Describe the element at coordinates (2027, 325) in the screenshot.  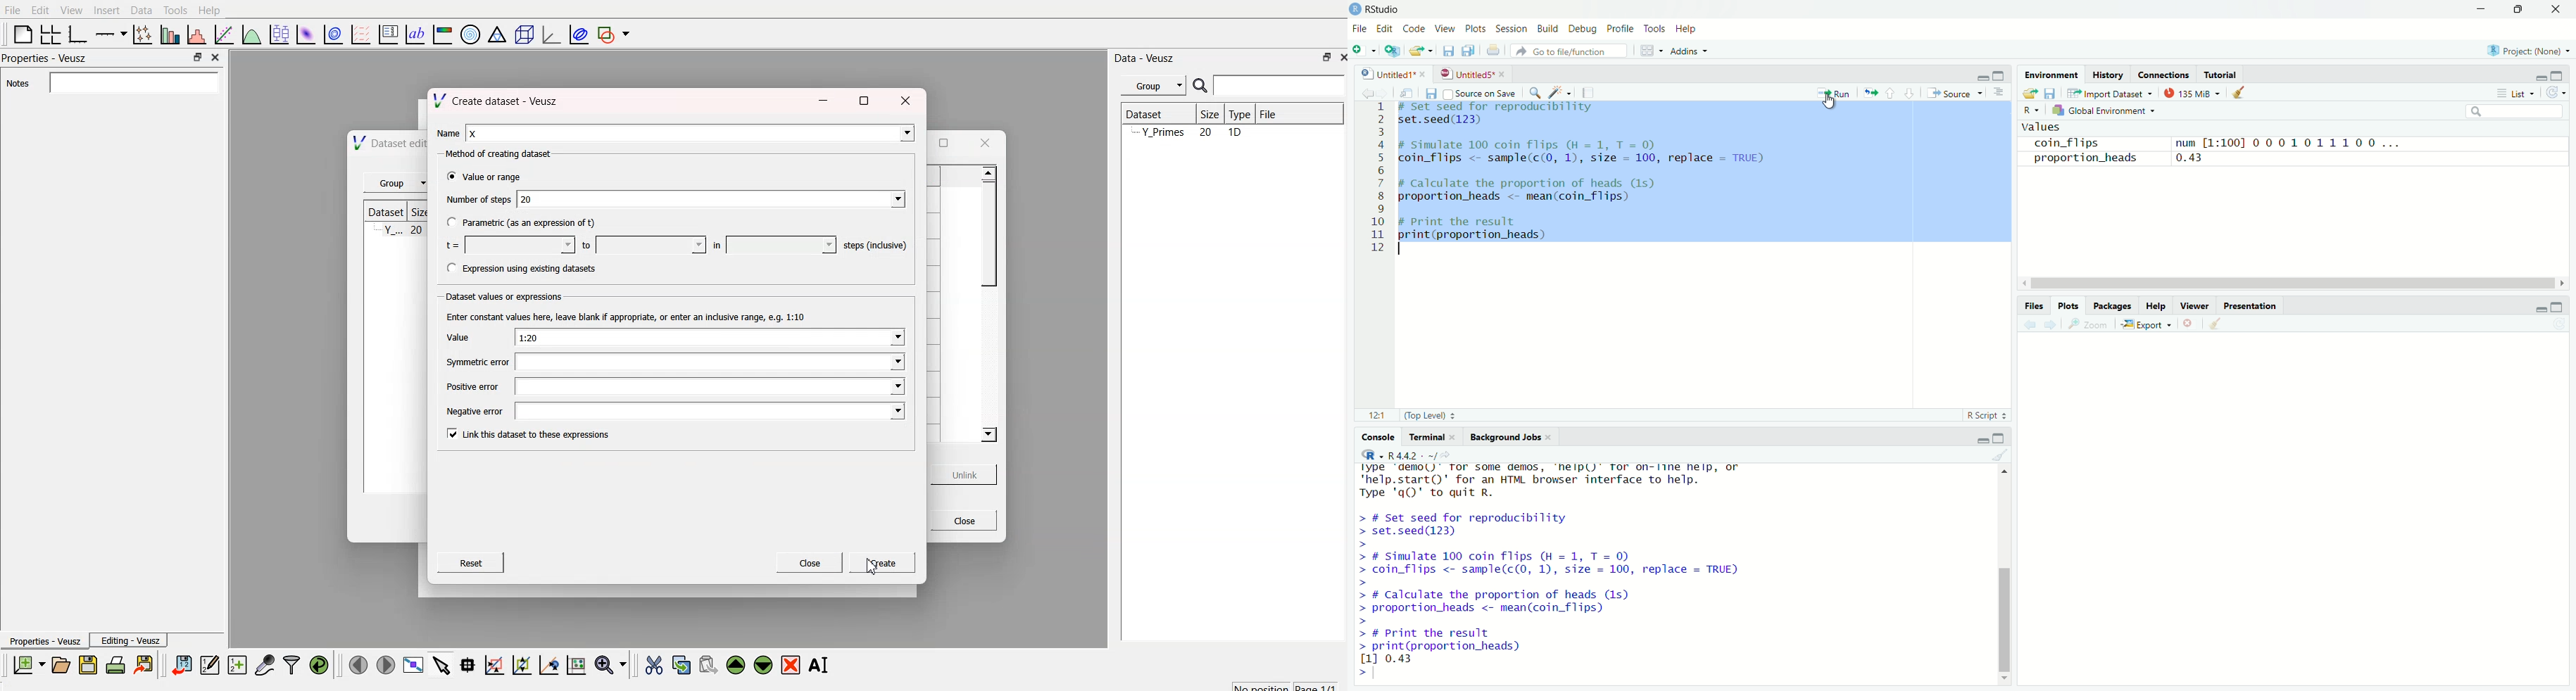
I see `previous plot` at that location.